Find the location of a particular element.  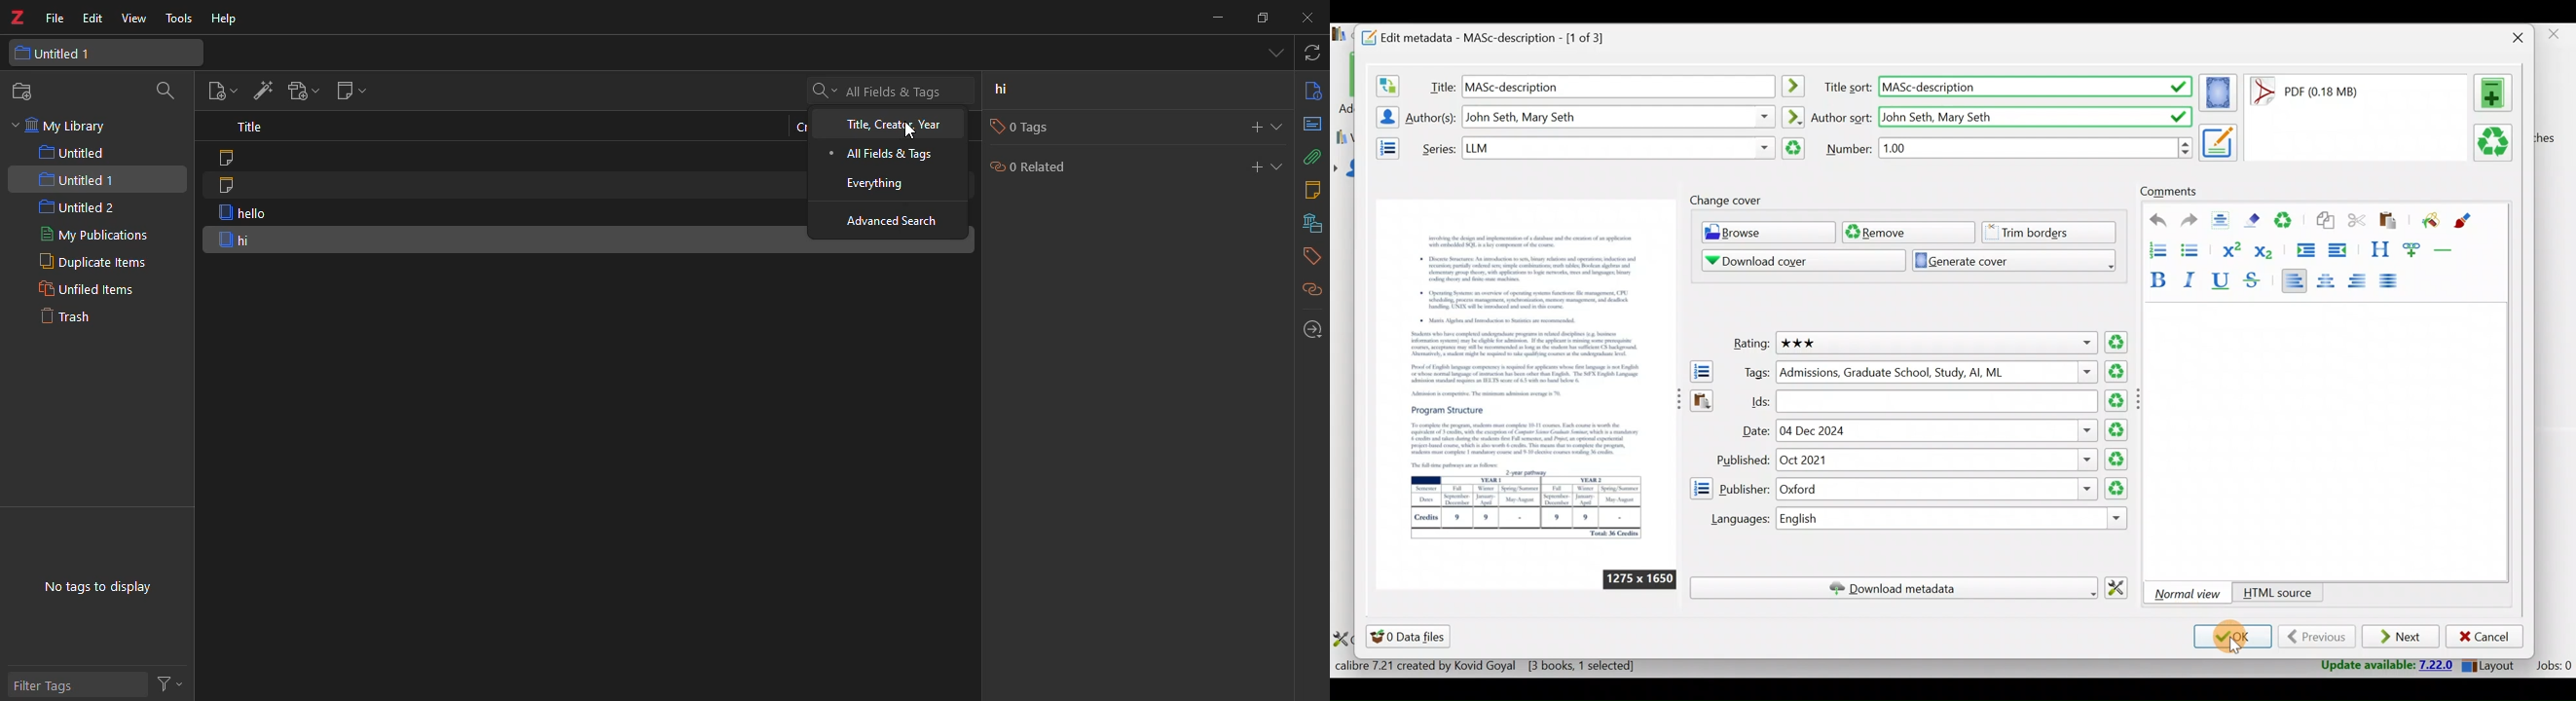

 is located at coordinates (1937, 401).